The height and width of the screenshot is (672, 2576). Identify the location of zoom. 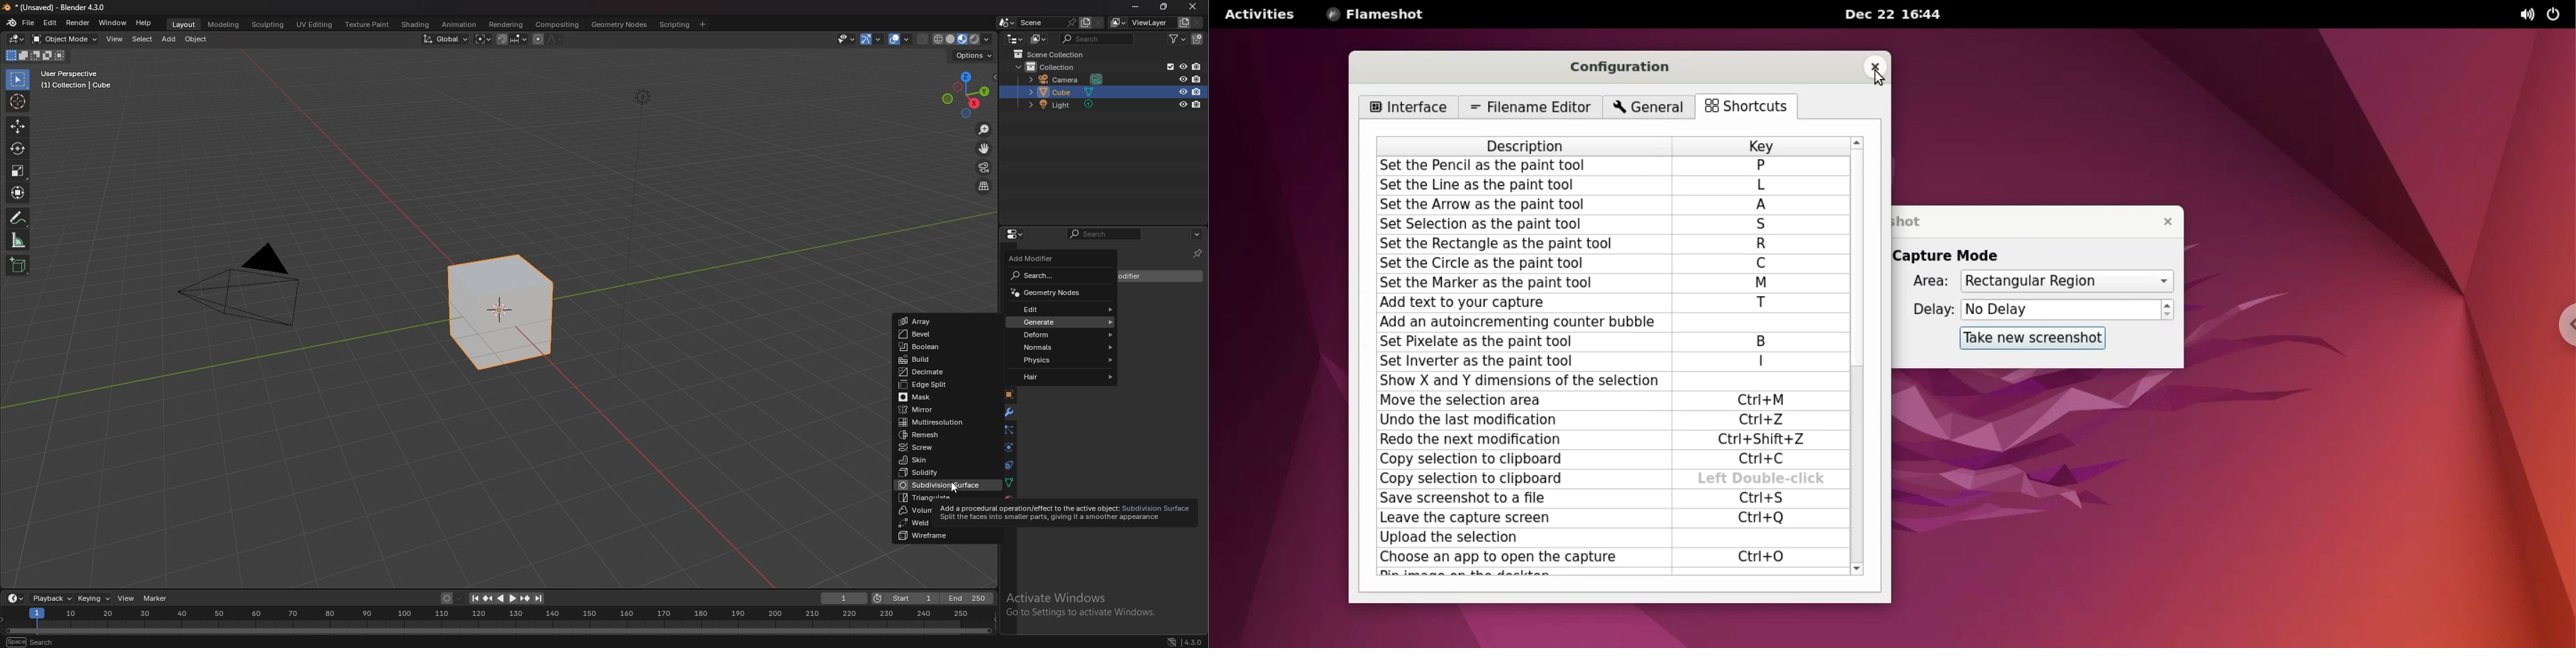
(983, 130).